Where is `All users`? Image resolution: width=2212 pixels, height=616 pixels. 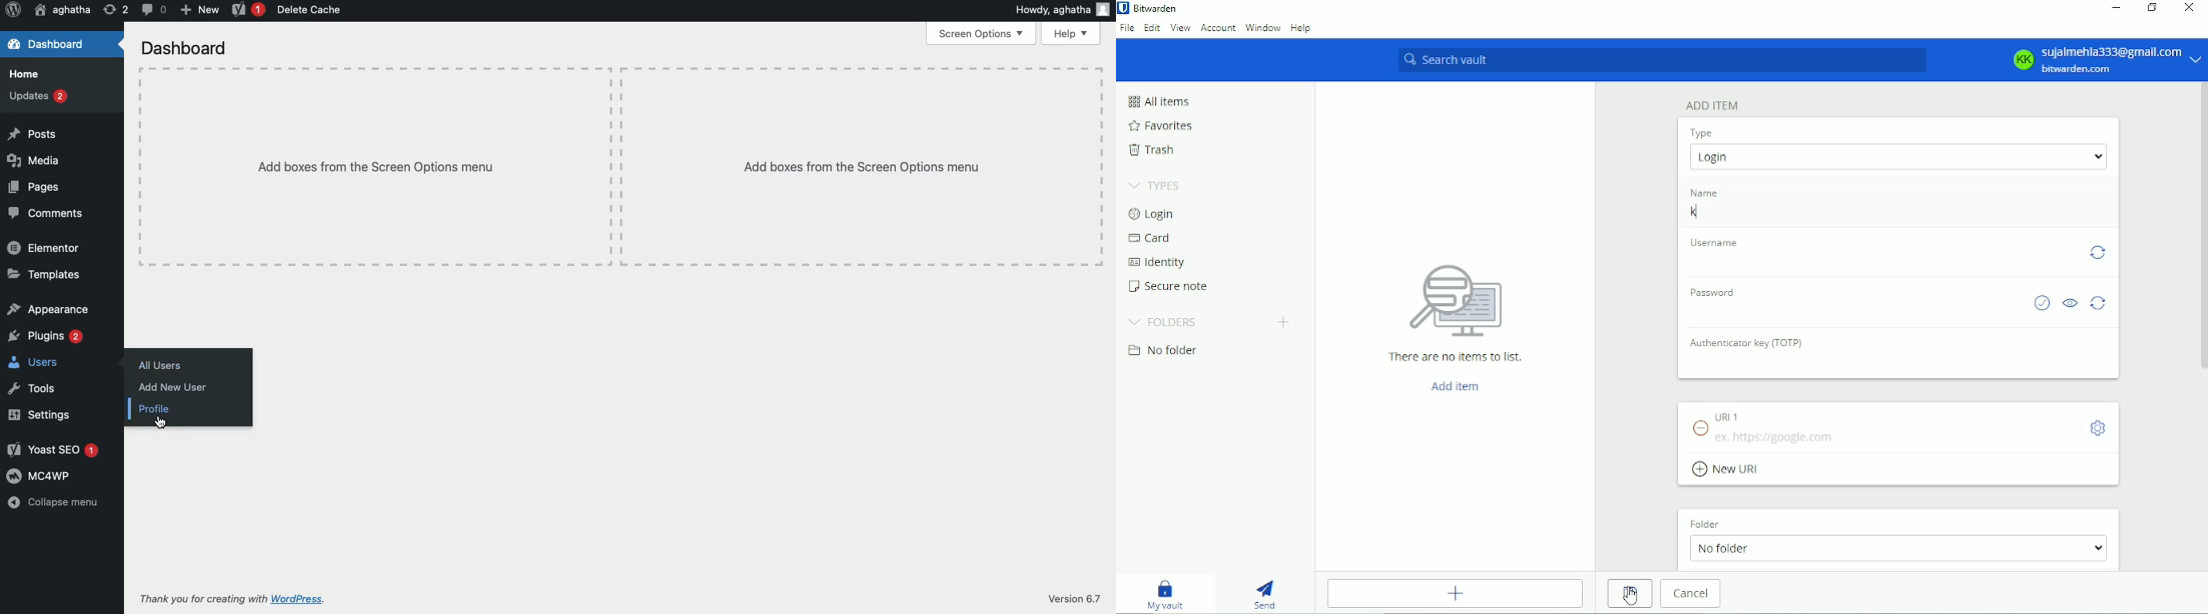 All users is located at coordinates (160, 365).